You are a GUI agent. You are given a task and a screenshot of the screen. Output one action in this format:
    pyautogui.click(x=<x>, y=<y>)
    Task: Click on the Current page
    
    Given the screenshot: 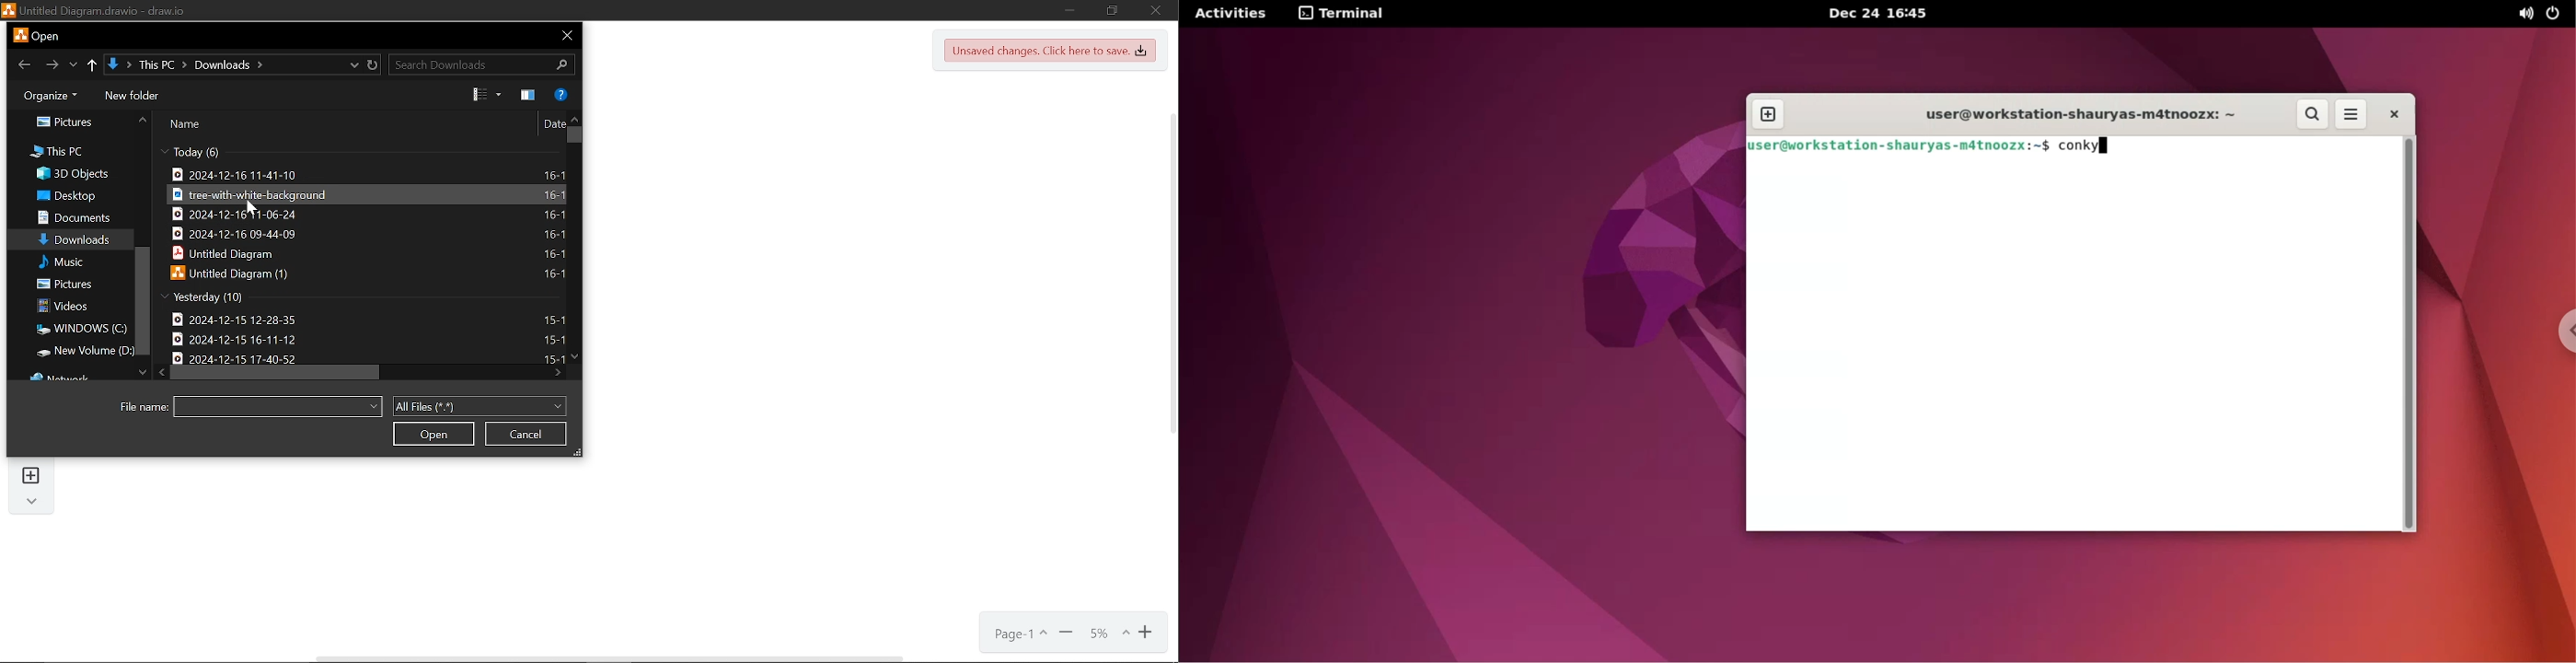 What is the action you would take?
    pyautogui.click(x=1014, y=634)
    